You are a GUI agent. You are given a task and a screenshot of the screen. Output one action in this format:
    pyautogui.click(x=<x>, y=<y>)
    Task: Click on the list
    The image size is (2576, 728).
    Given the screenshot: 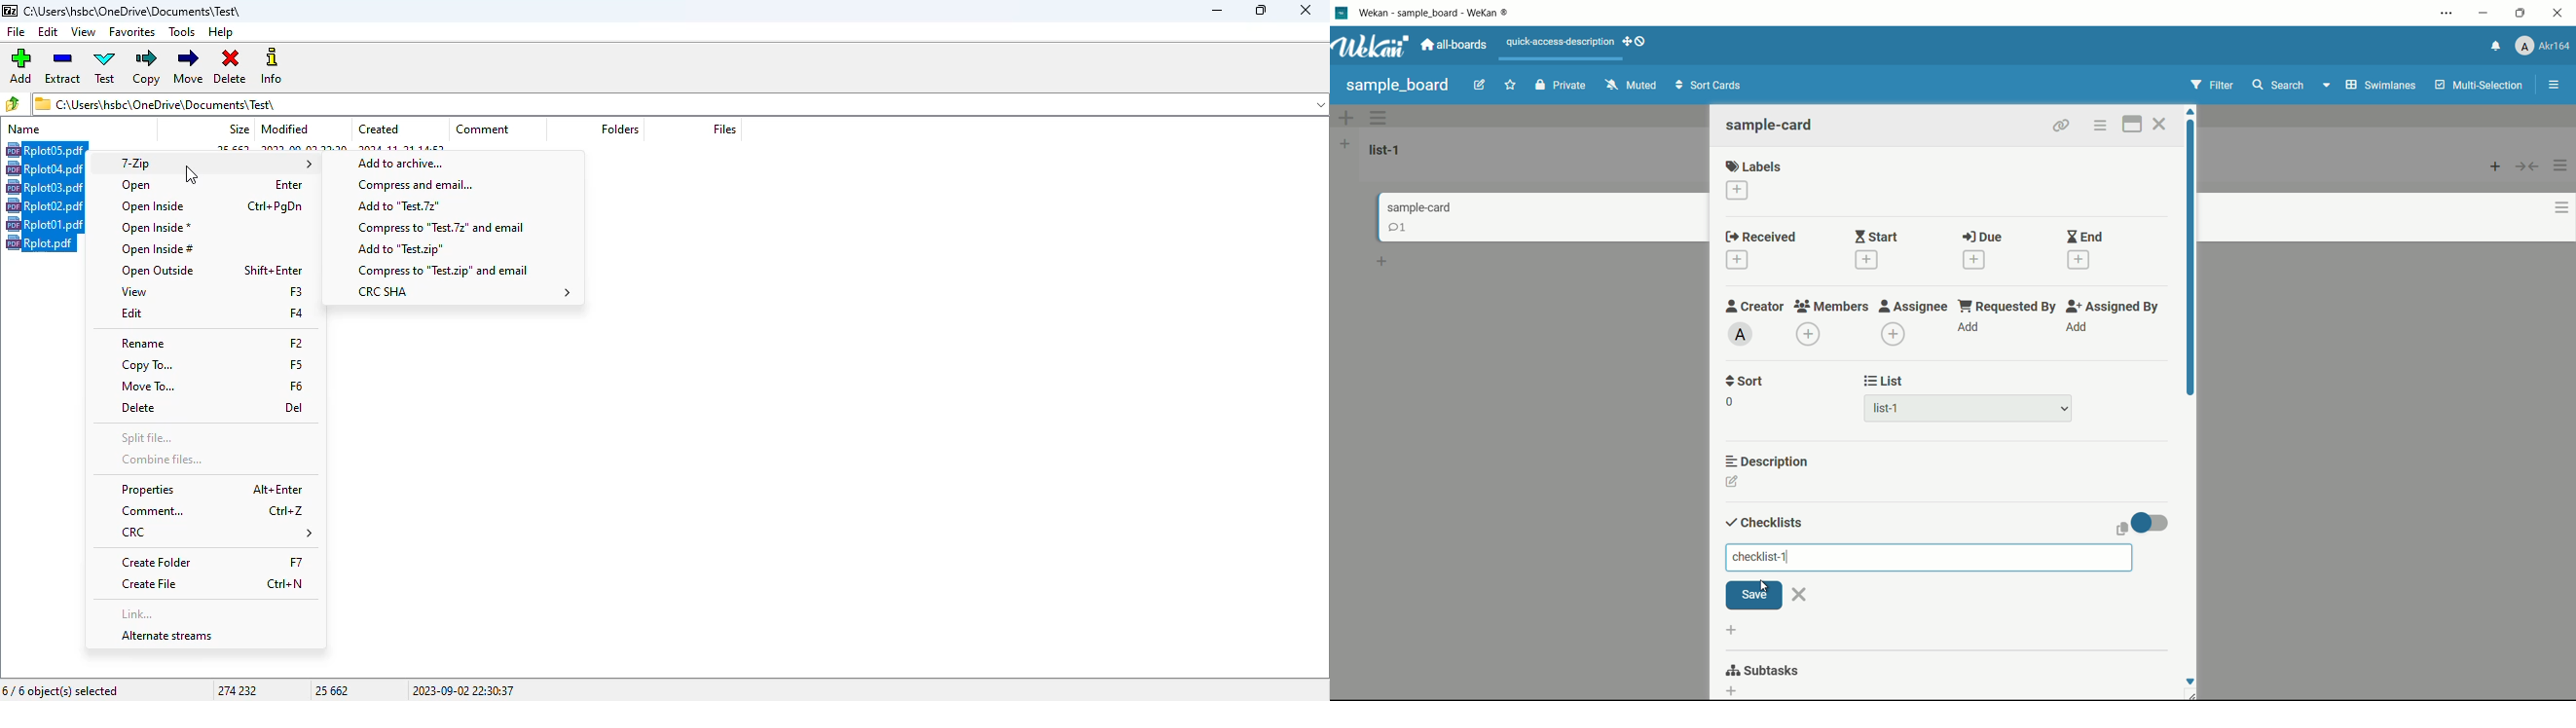 What is the action you would take?
    pyautogui.click(x=1885, y=382)
    